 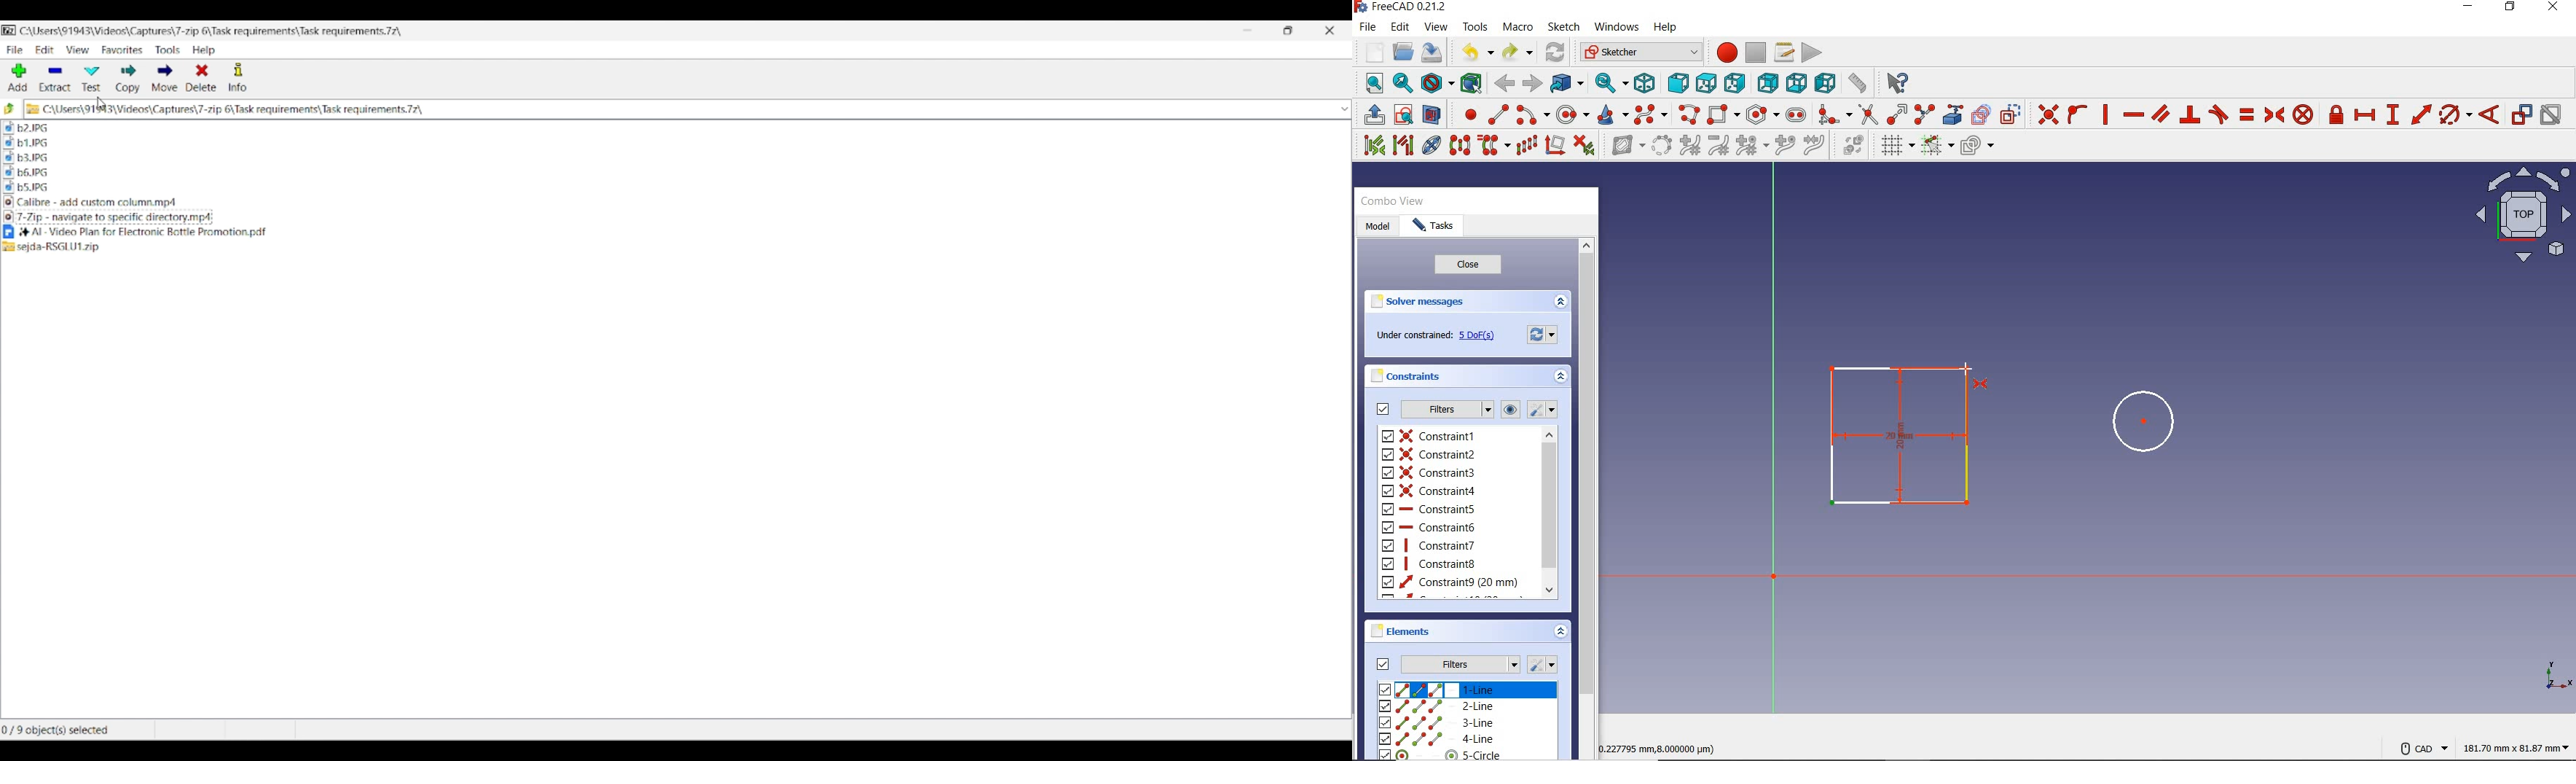 What do you see at coordinates (2135, 422) in the screenshot?
I see `circle` at bounding box center [2135, 422].